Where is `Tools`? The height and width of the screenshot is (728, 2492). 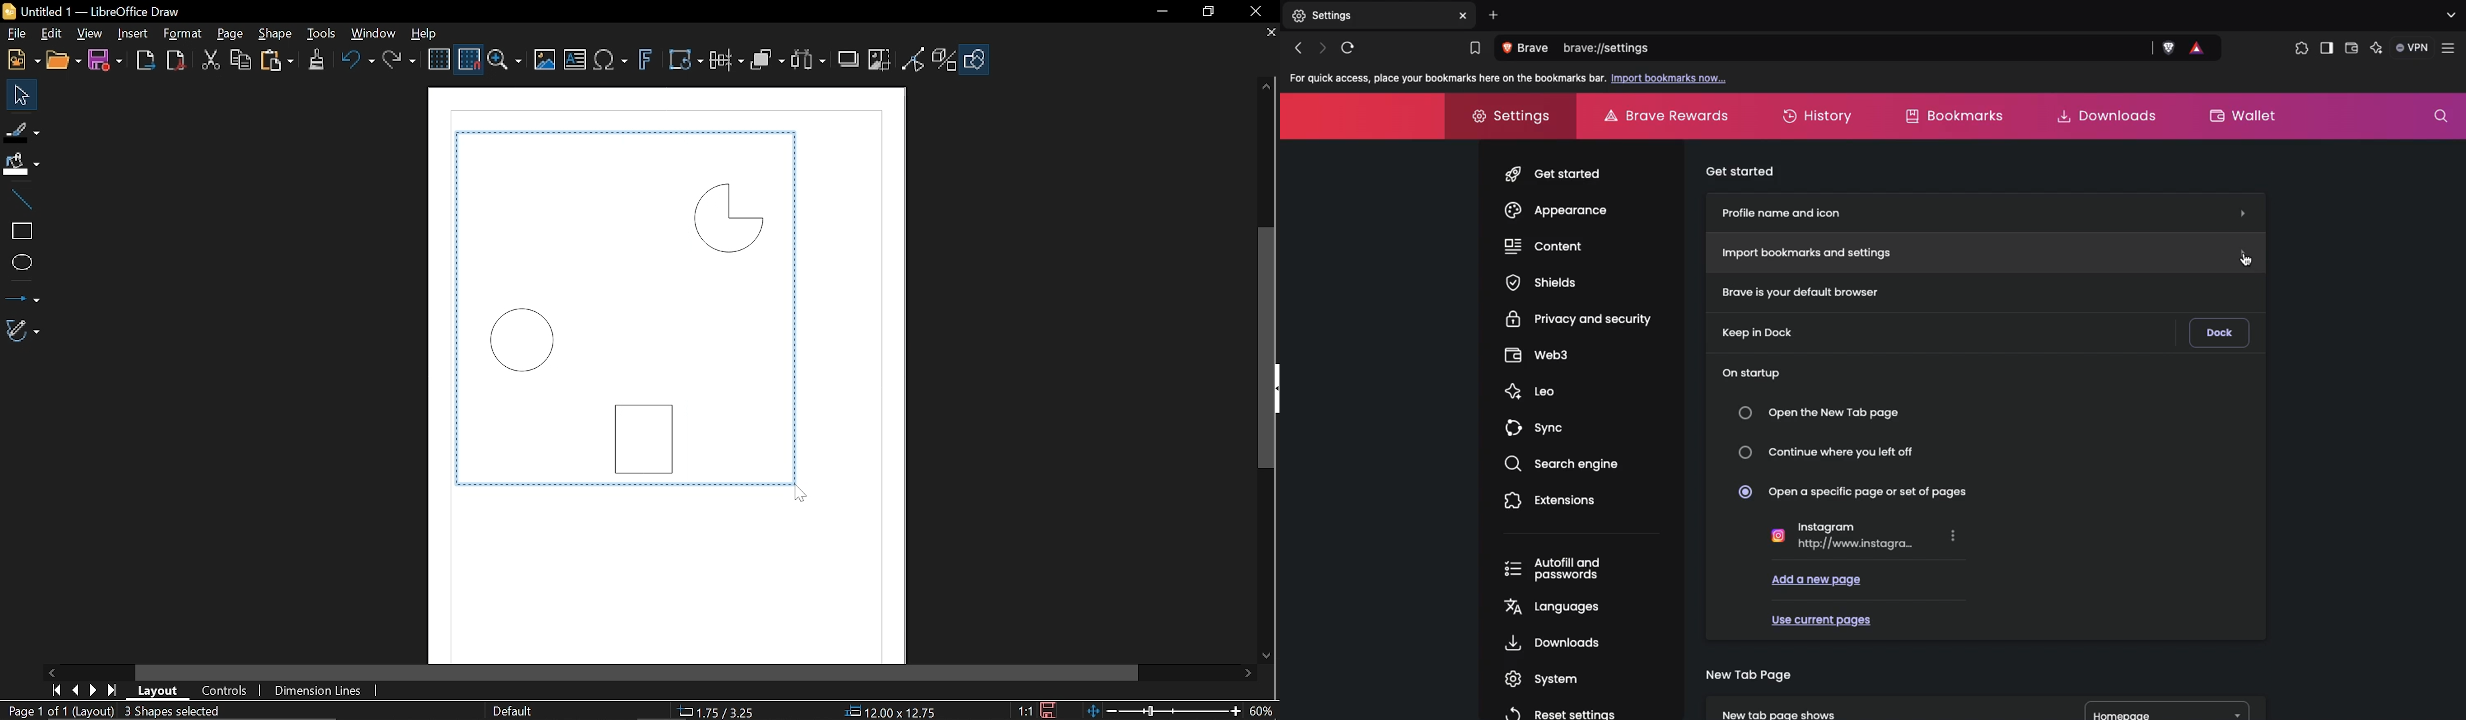
Tools is located at coordinates (321, 34).